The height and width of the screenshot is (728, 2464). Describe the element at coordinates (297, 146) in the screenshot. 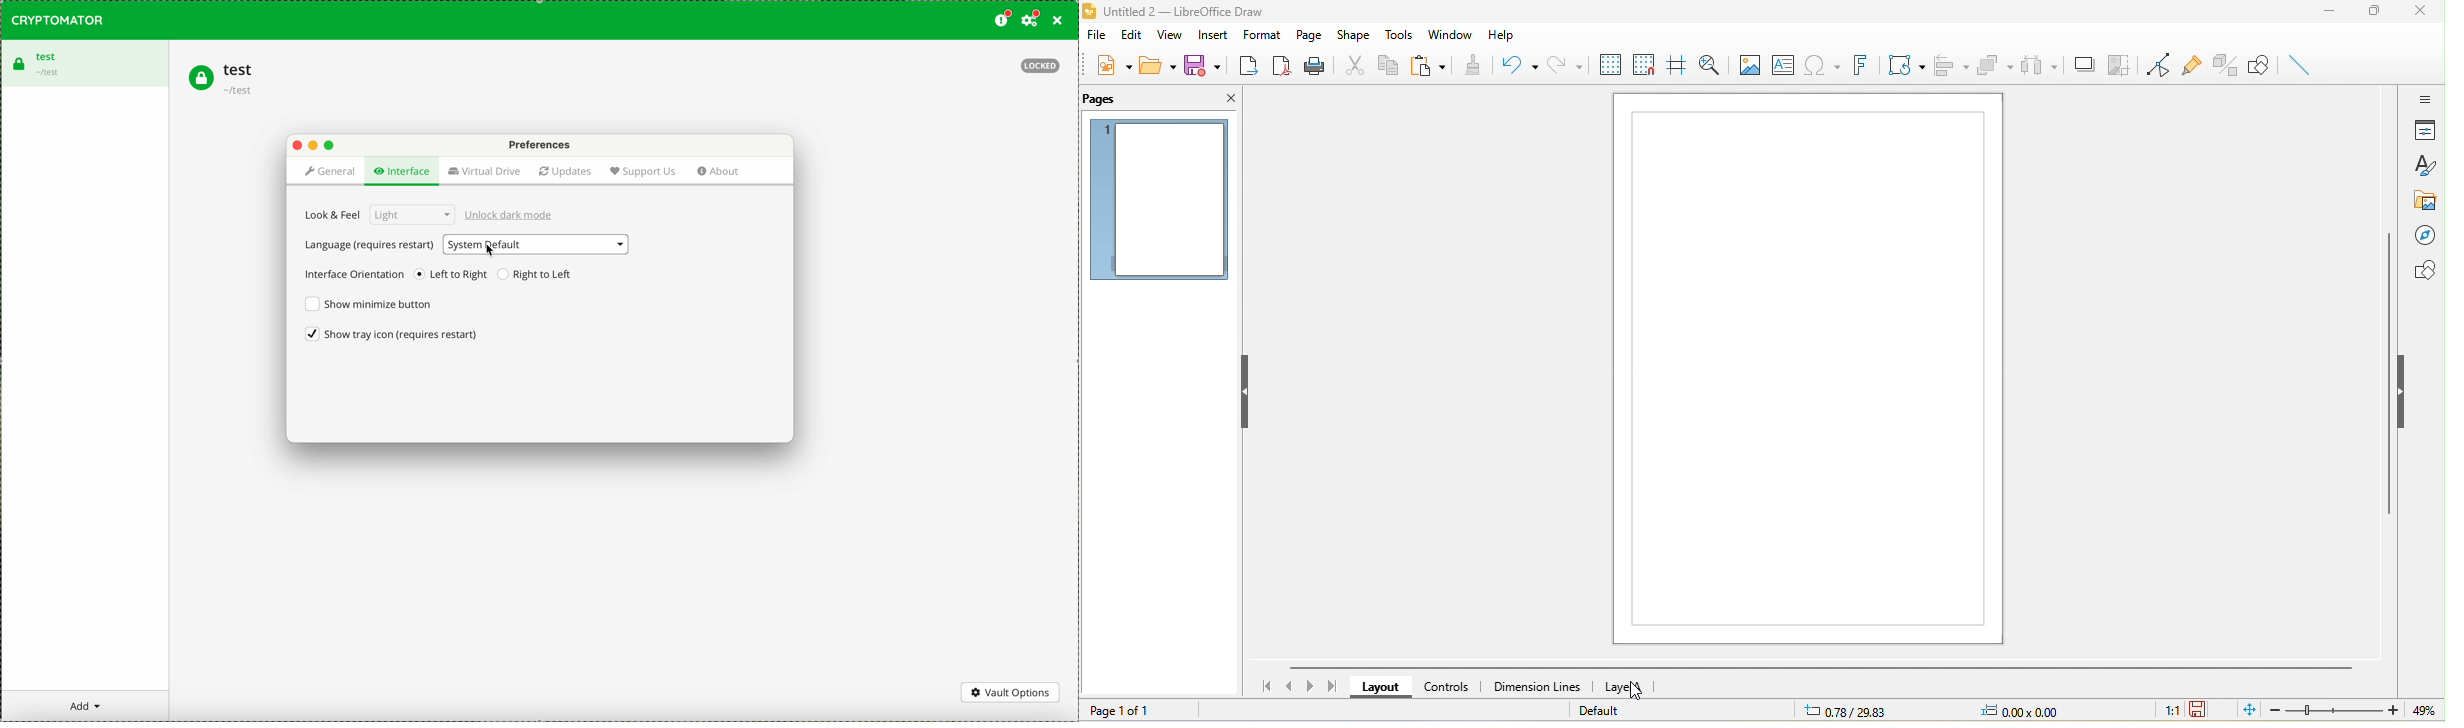

I see `close popup` at that location.